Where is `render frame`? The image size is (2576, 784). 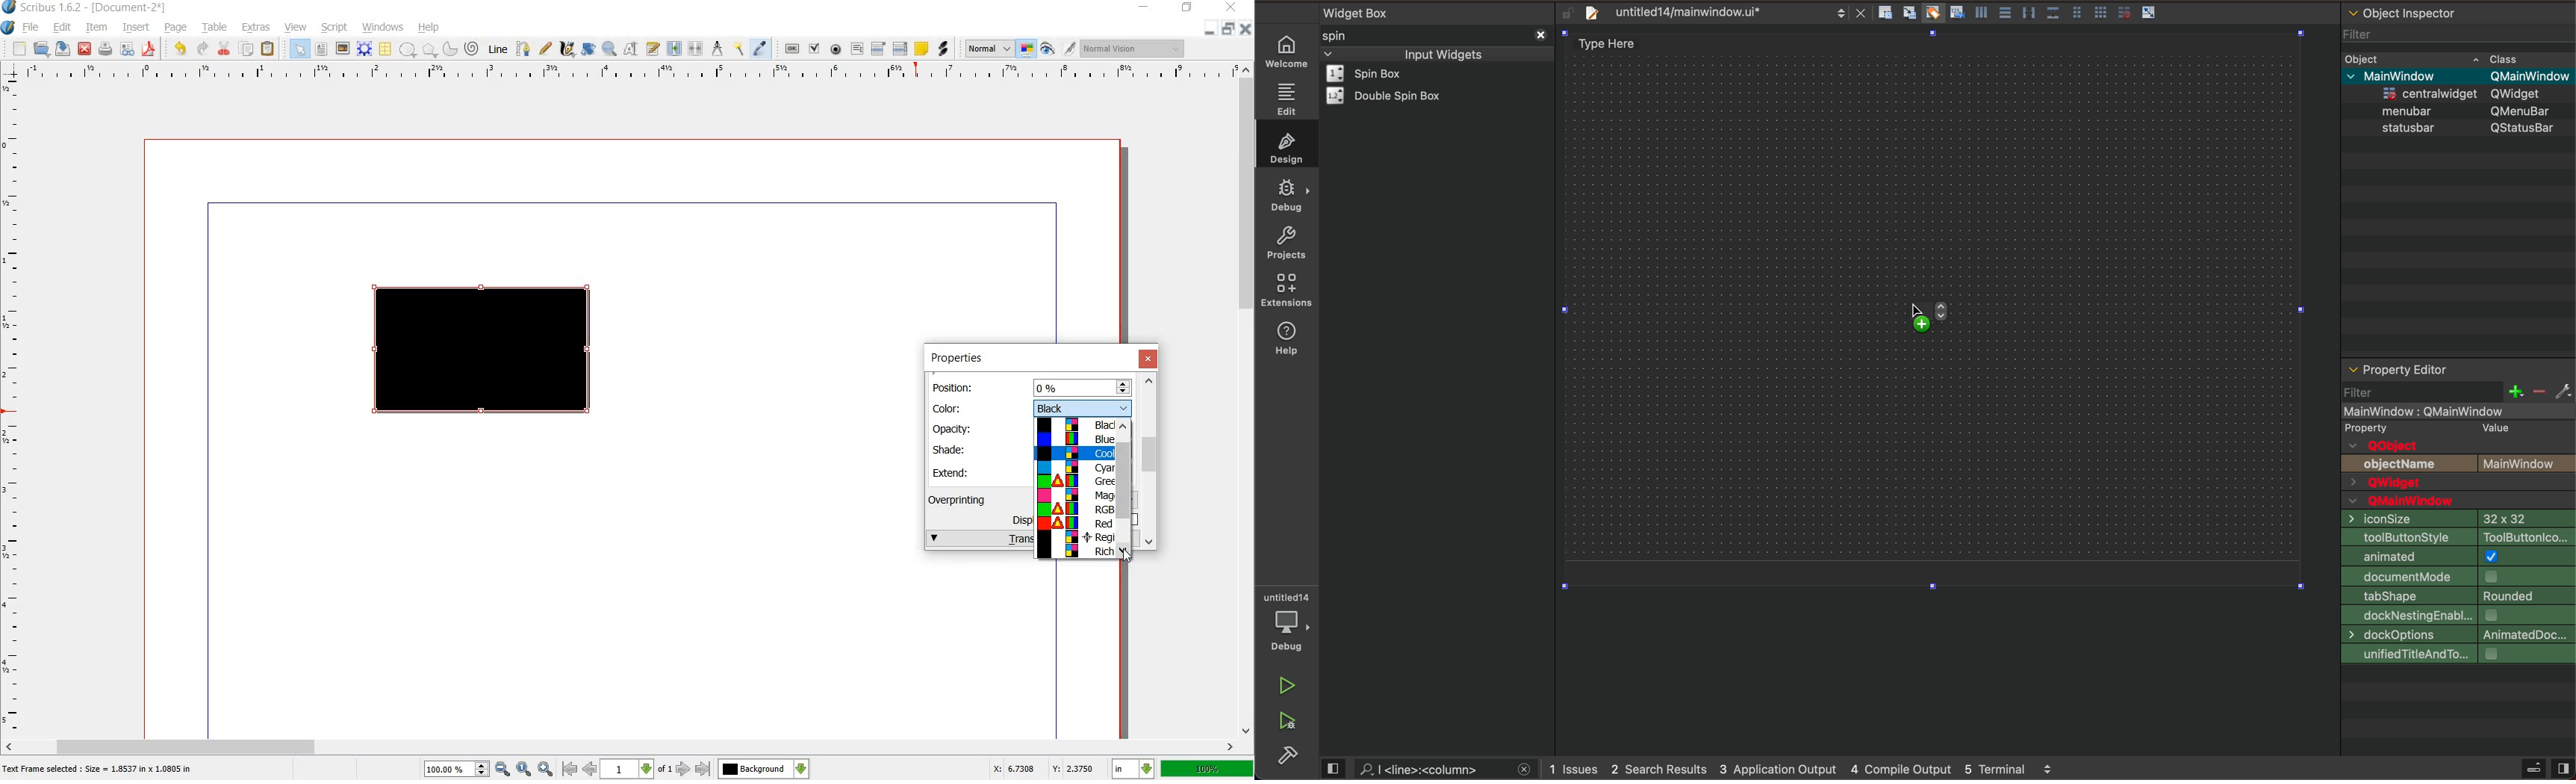
render frame is located at coordinates (364, 49).